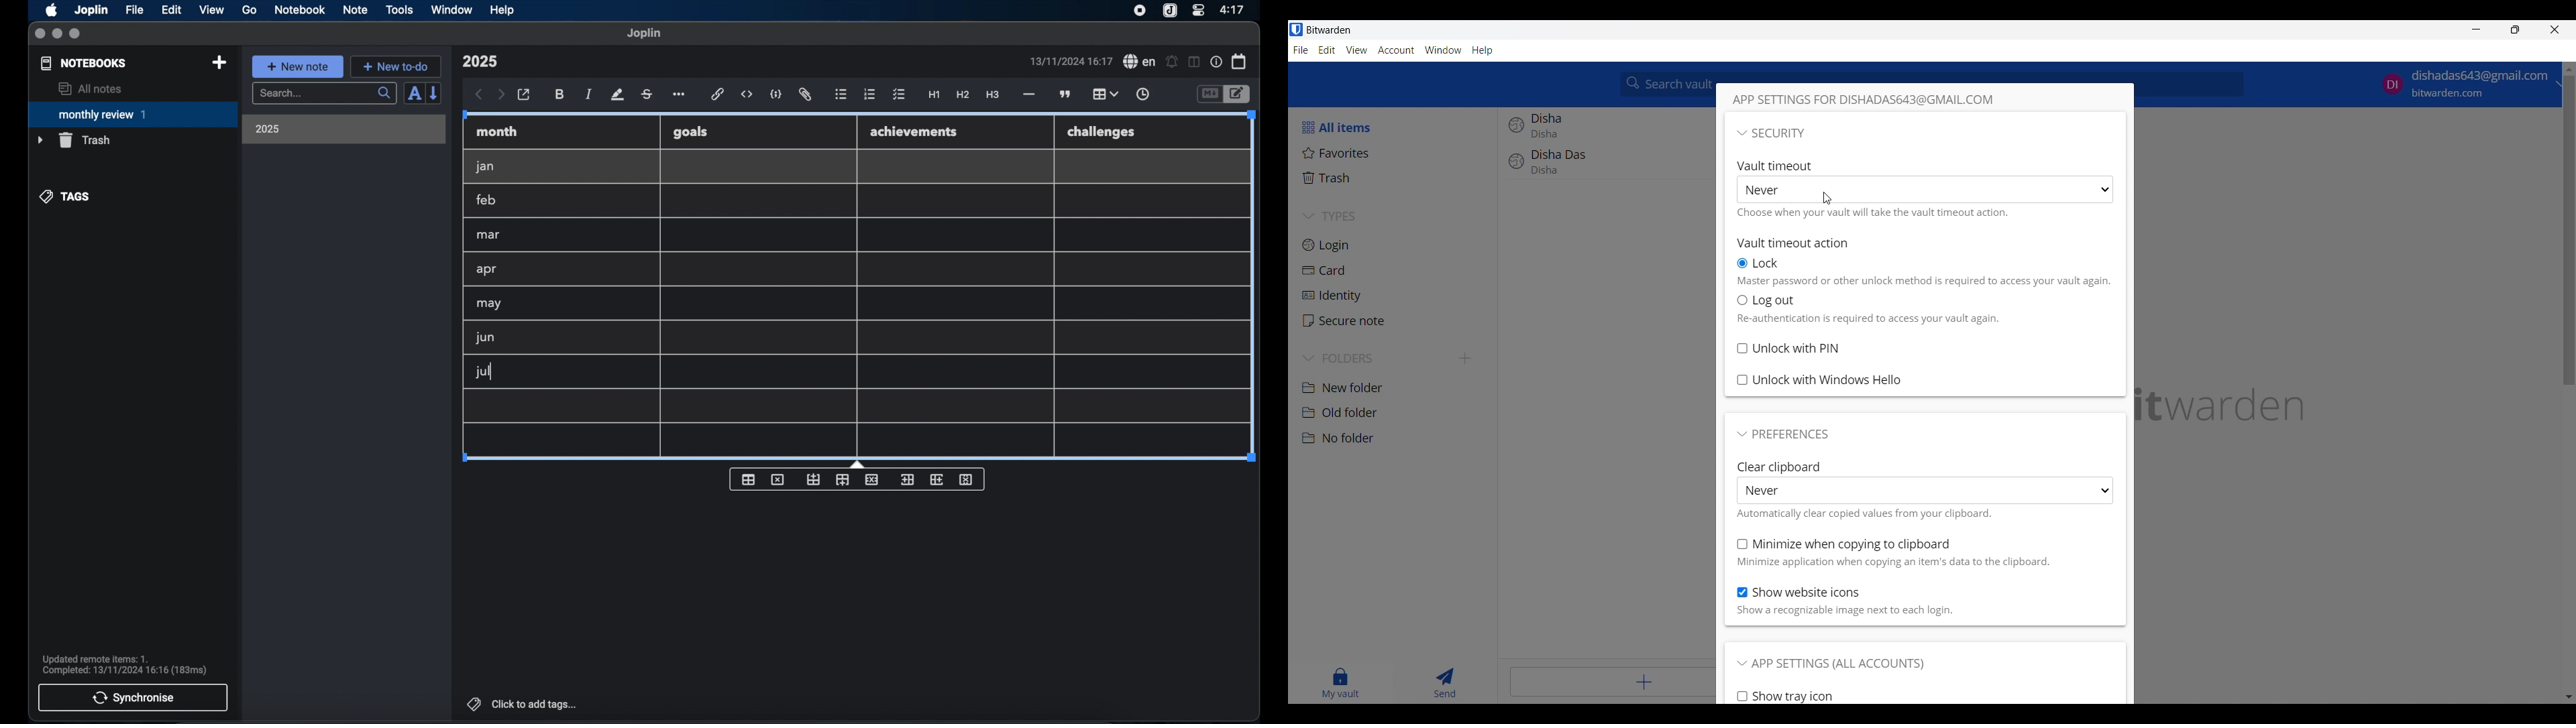  What do you see at coordinates (2477, 29) in the screenshot?
I see `Minimize` at bounding box center [2477, 29].